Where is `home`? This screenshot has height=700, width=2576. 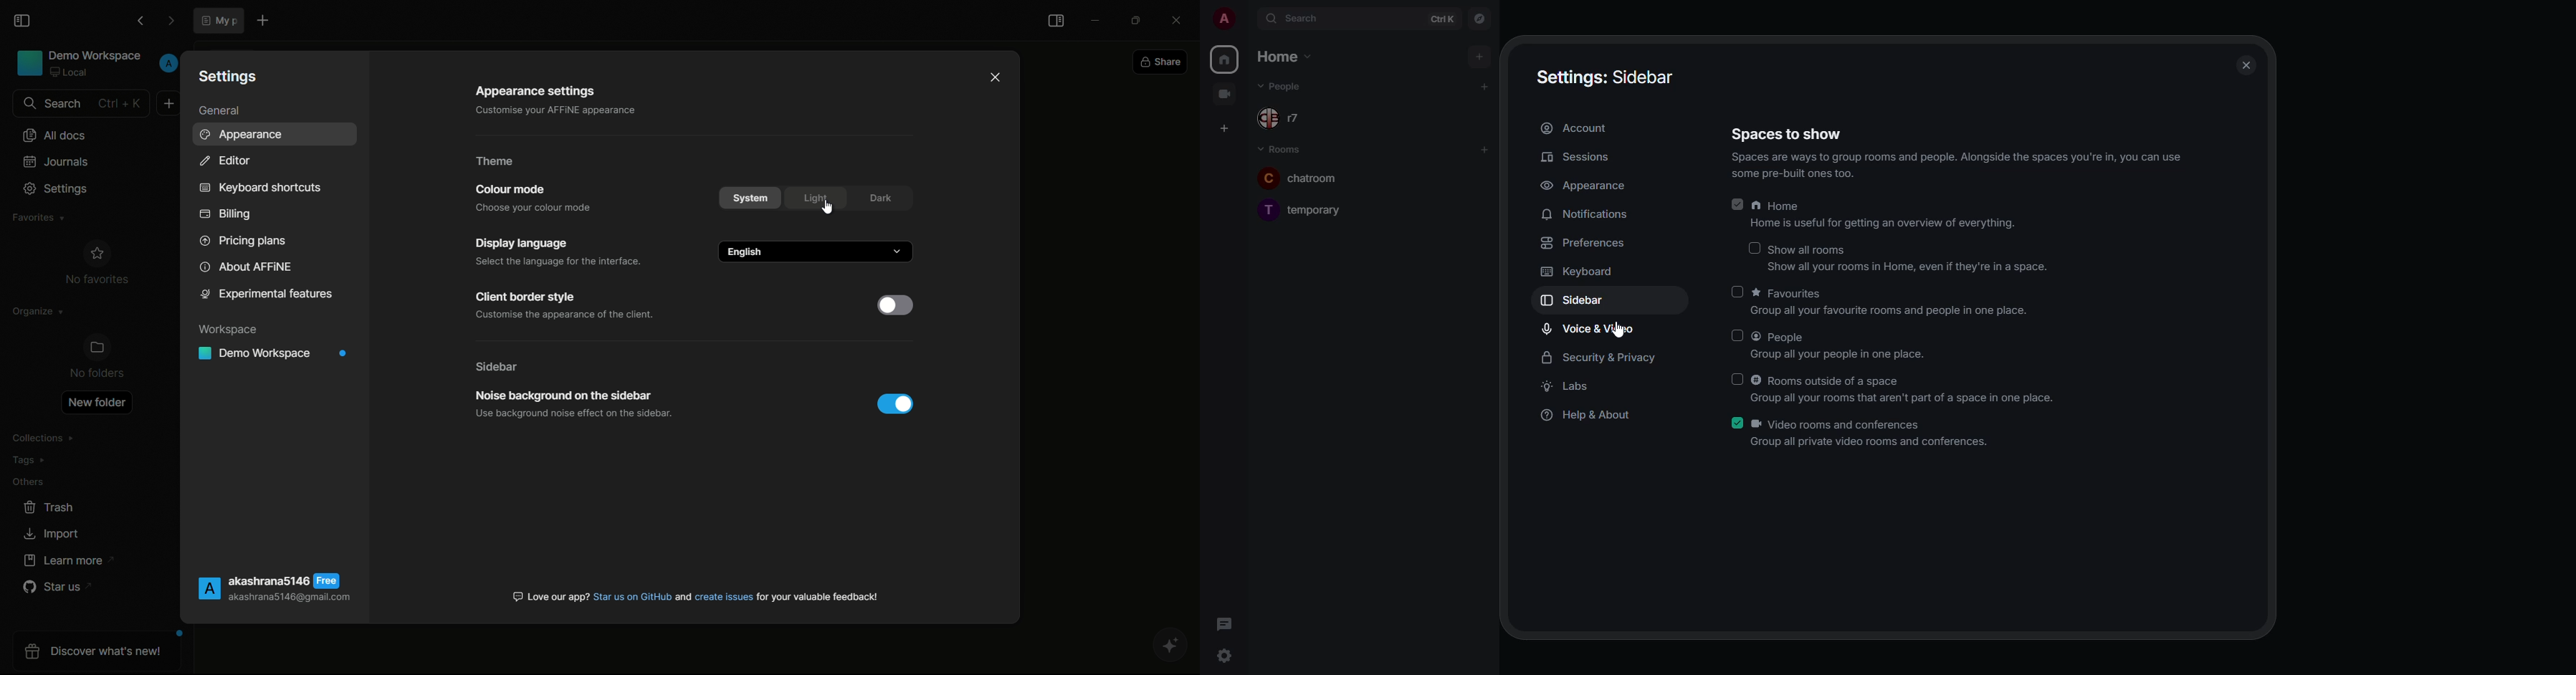
home is located at coordinates (1891, 216).